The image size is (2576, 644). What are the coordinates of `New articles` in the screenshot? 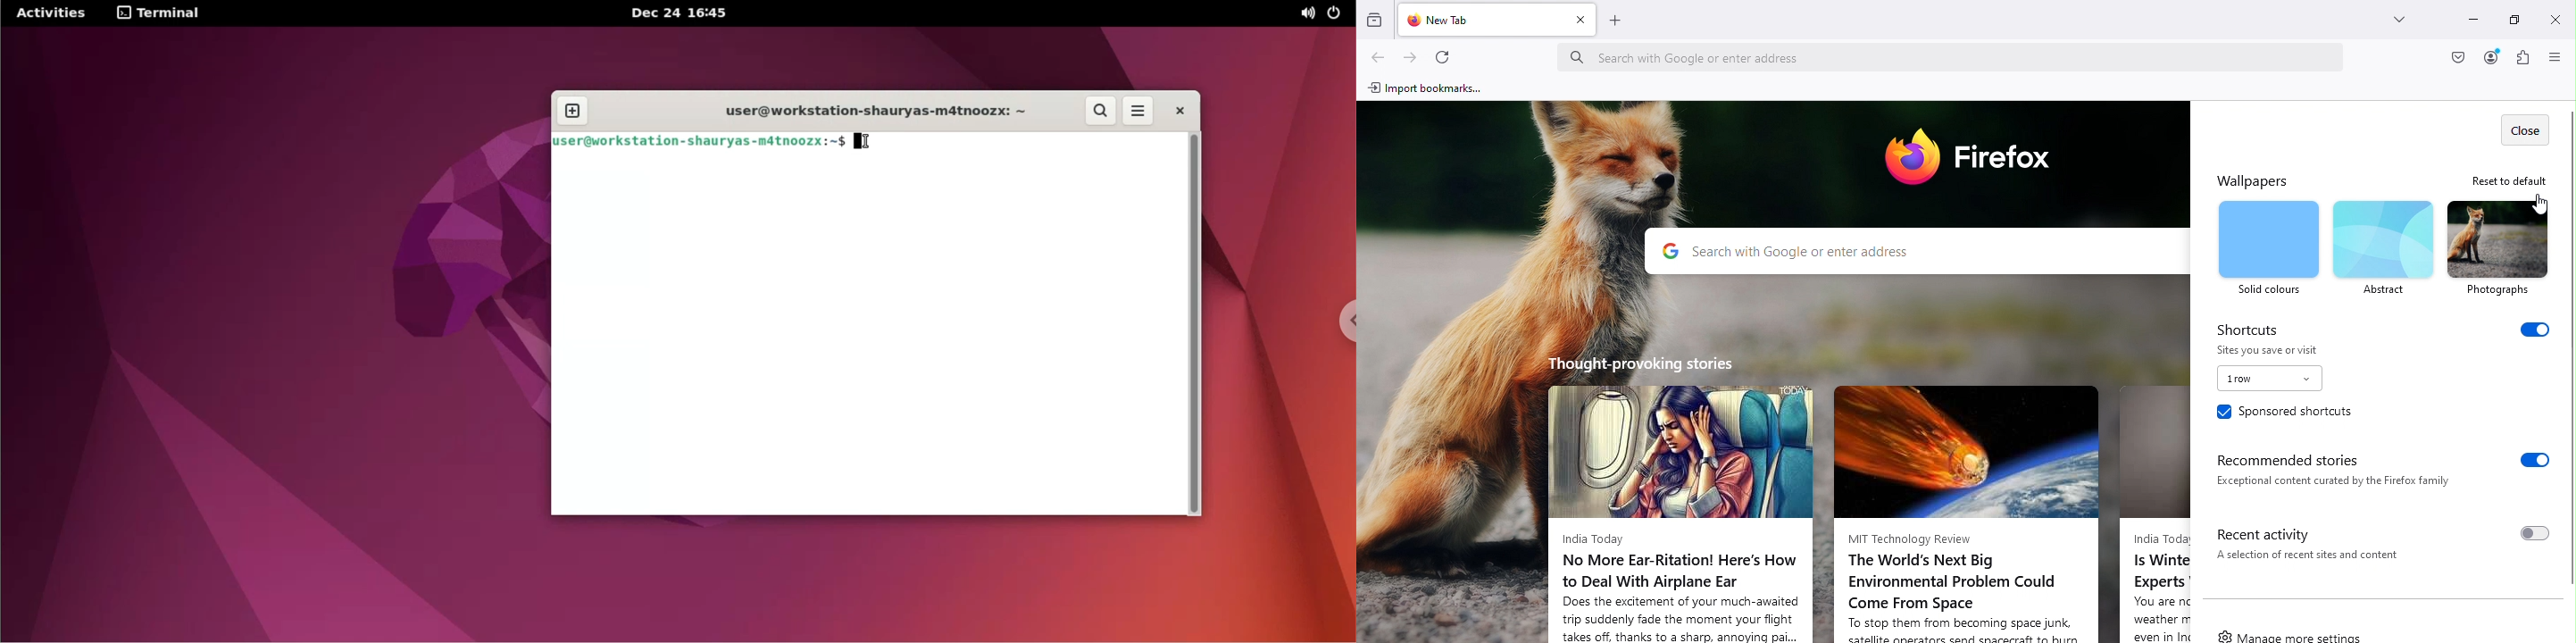 It's located at (1680, 497).